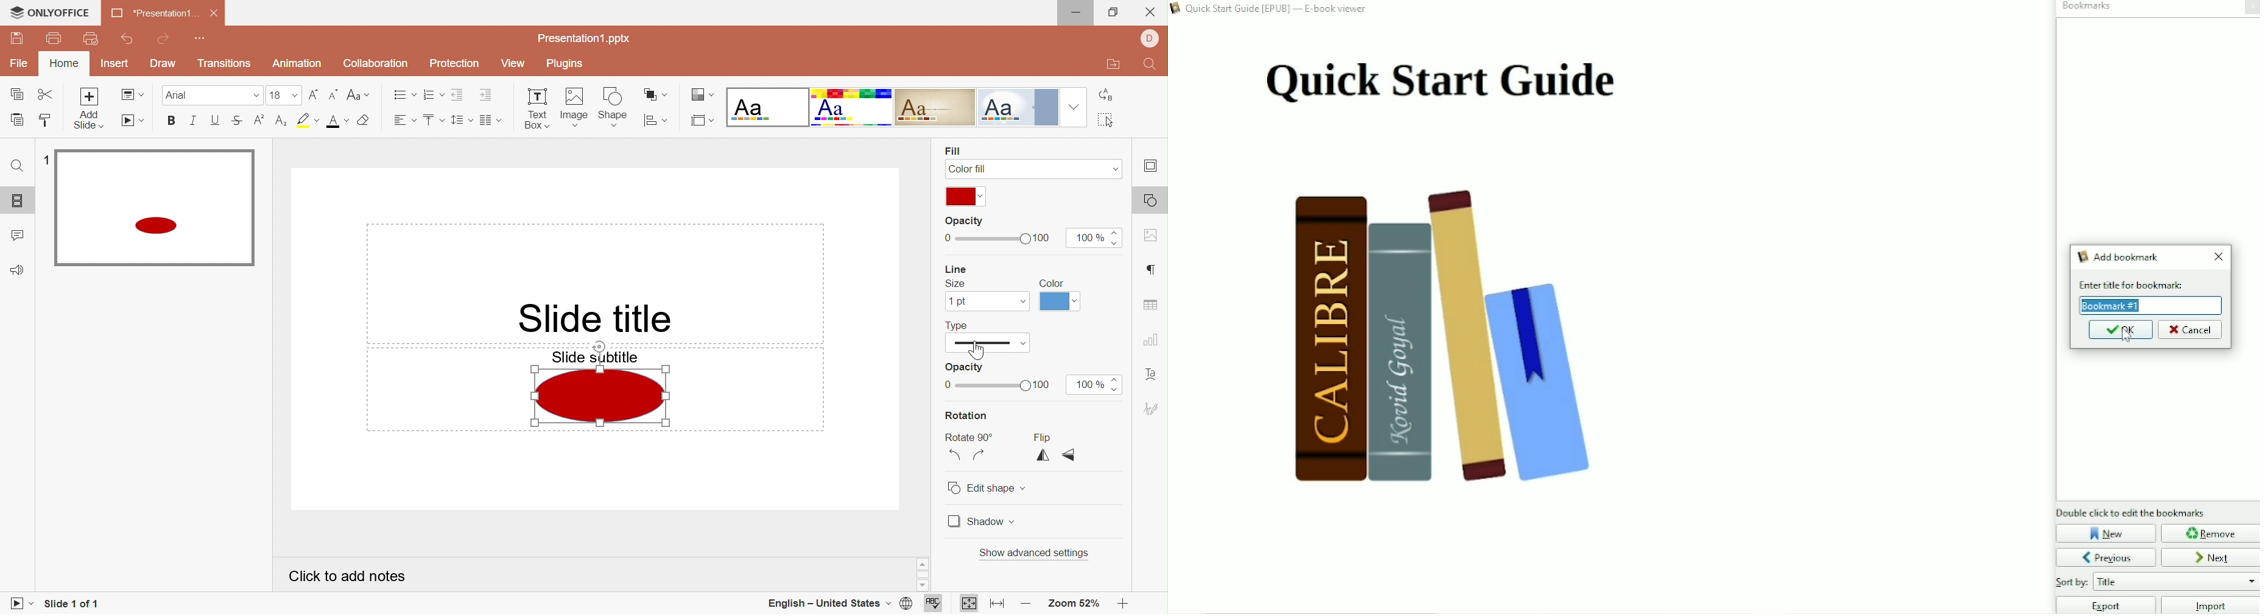  Describe the element at coordinates (958, 301) in the screenshot. I see `1pt` at that location.